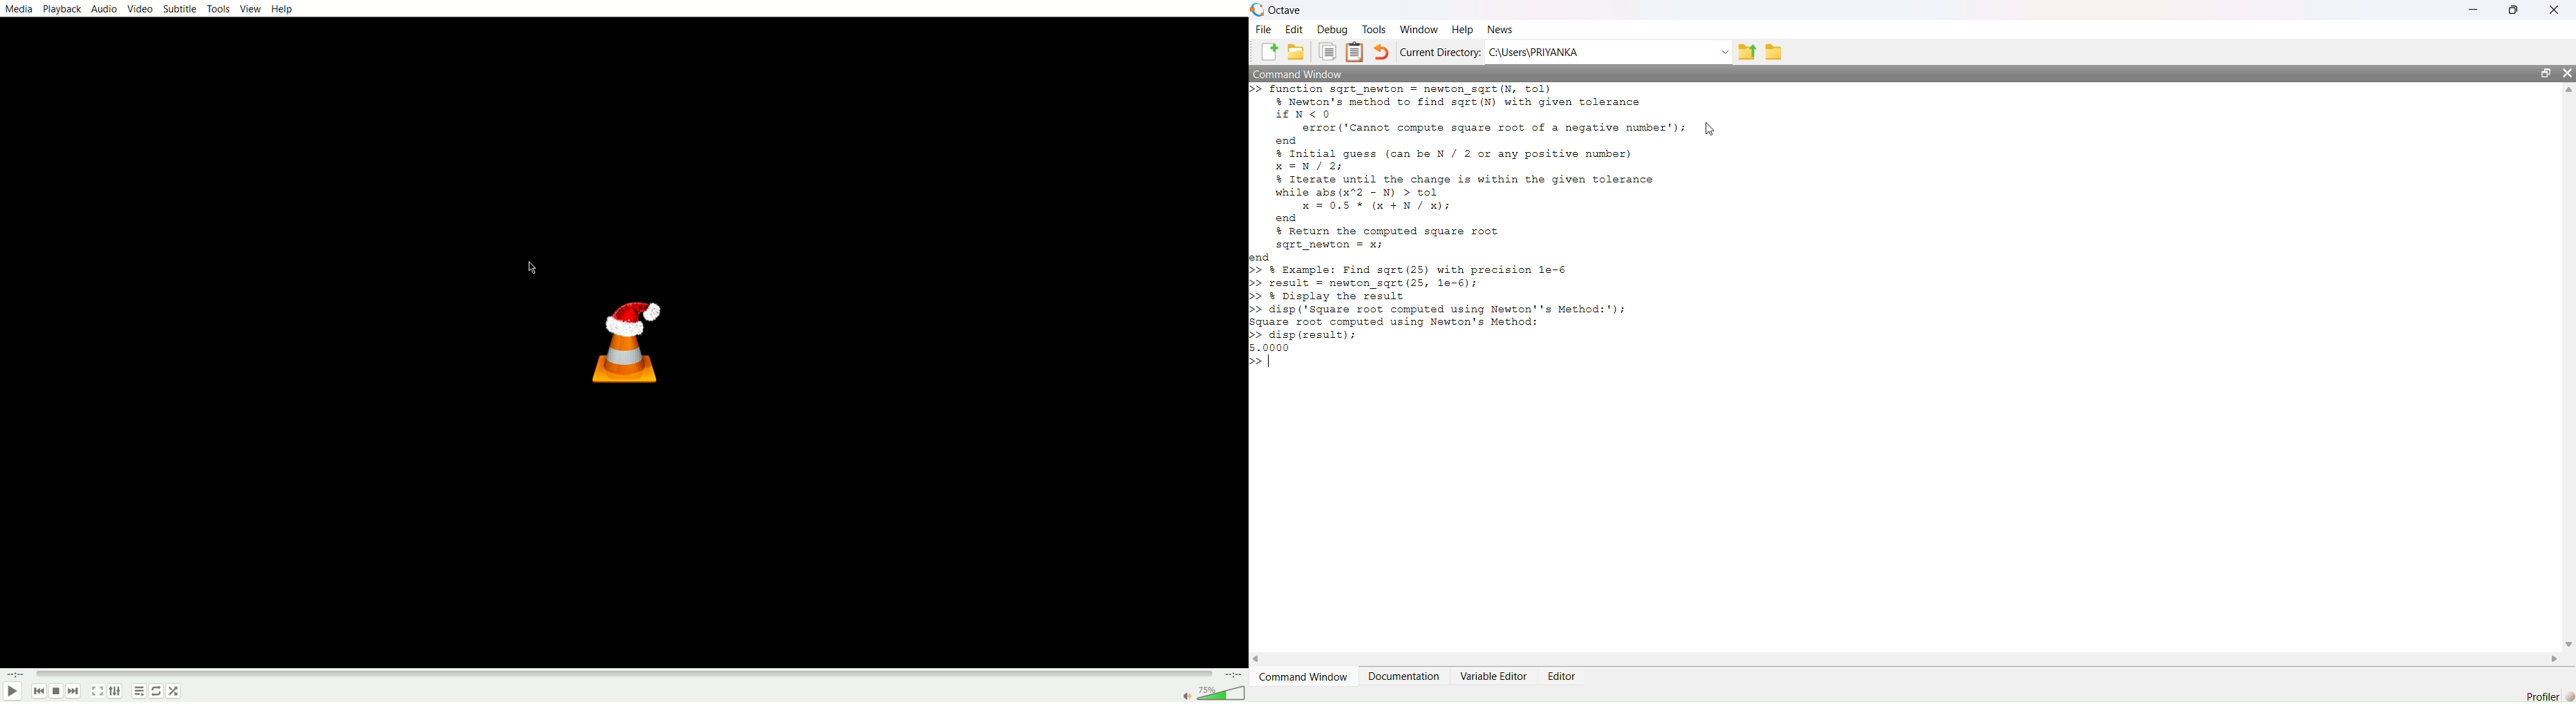 This screenshot has height=728, width=2576. Describe the element at coordinates (626, 675) in the screenshot. I see `progress bar` at that location.